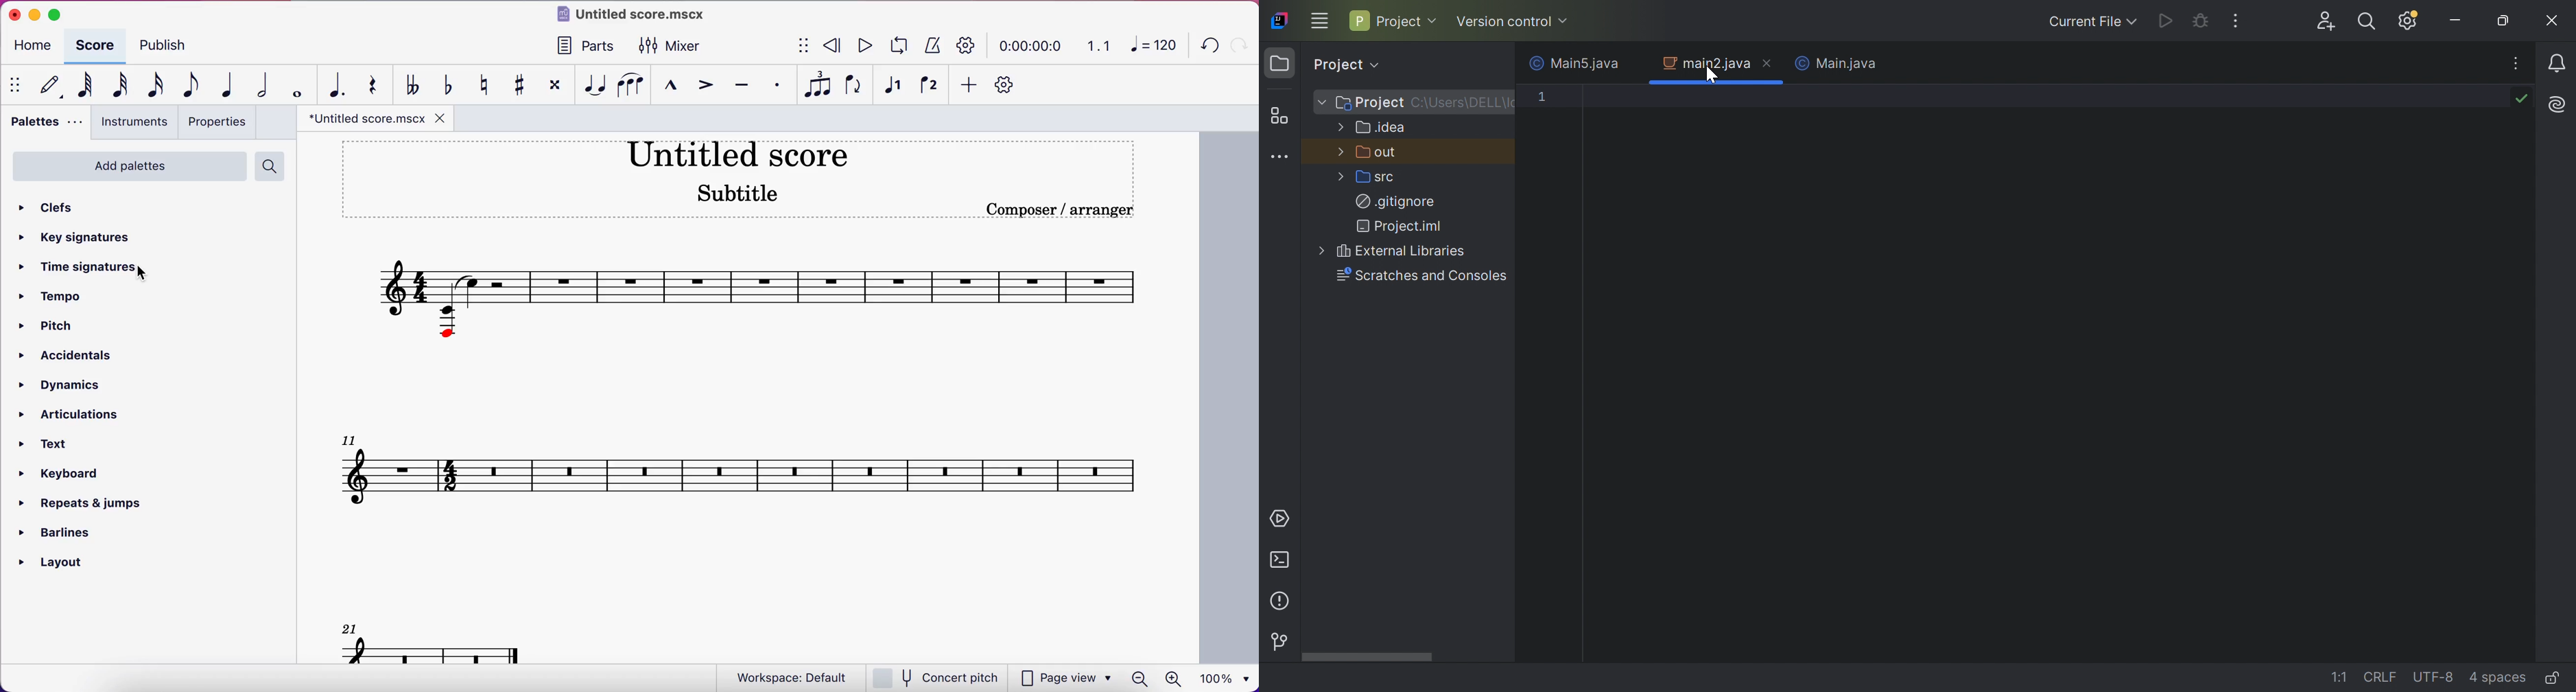 Image resolution: width=2576 pixels, height=700 pixels. I want to click on review, so click(836, 45).